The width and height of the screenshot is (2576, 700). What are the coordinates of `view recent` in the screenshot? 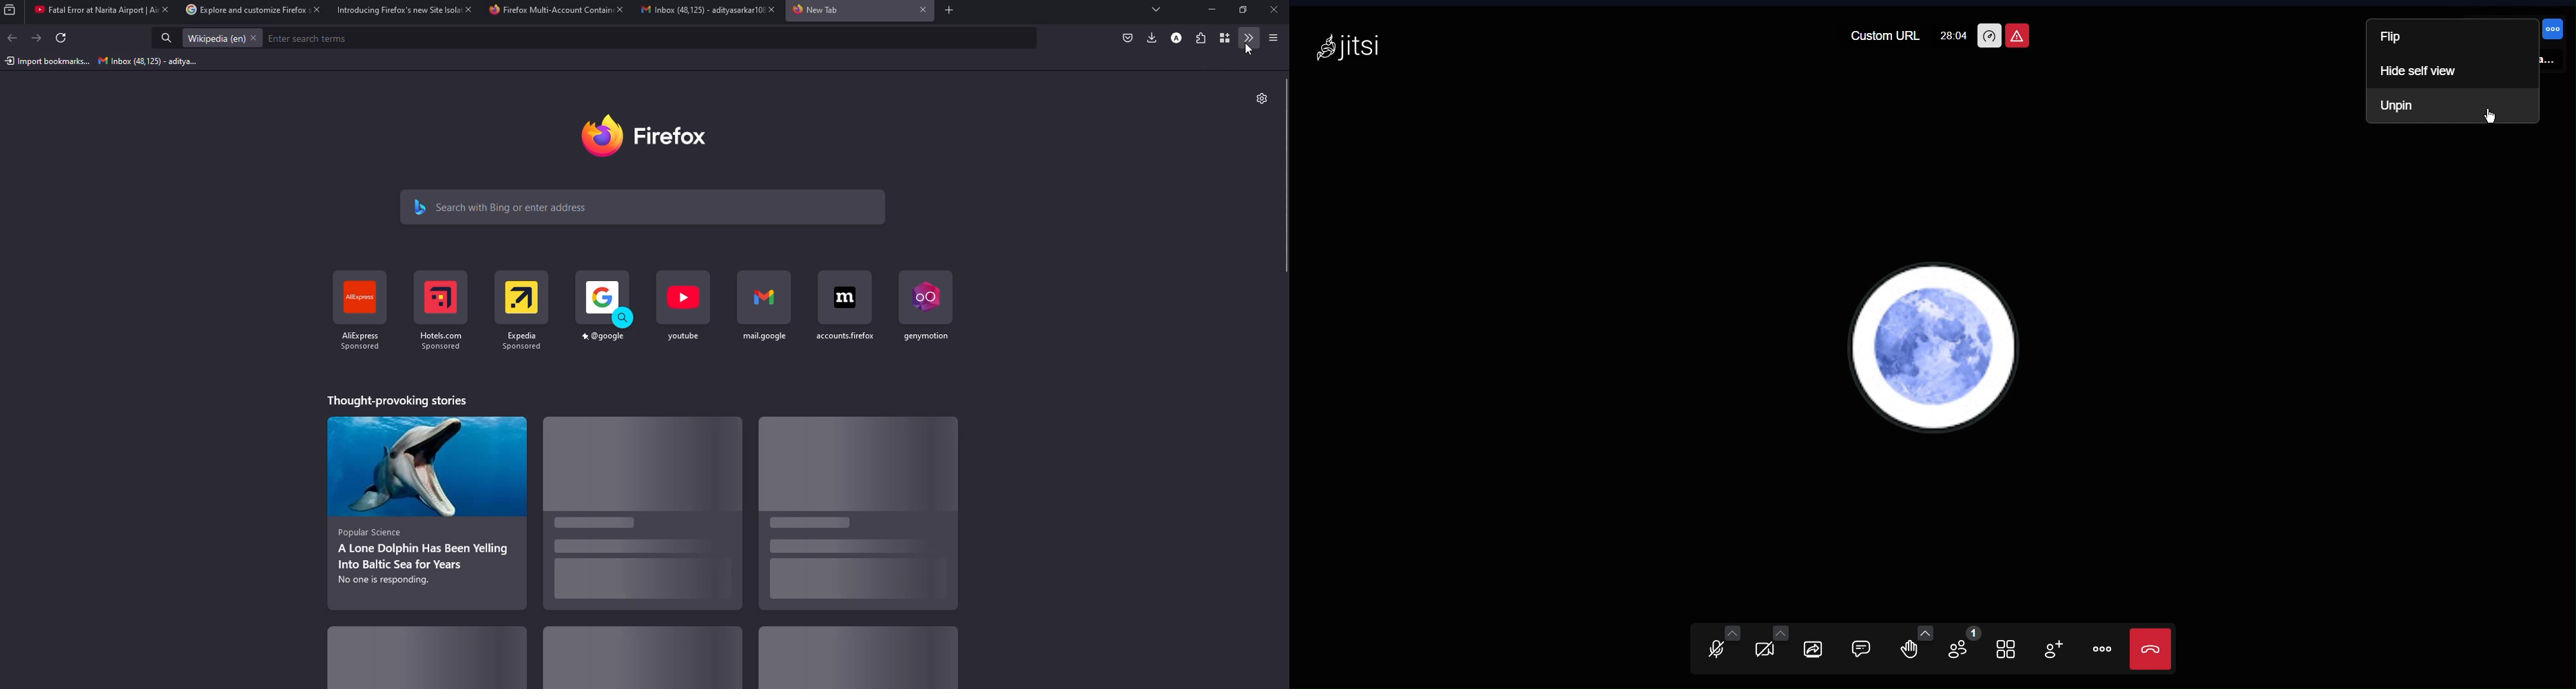 It's located at (12, 10).